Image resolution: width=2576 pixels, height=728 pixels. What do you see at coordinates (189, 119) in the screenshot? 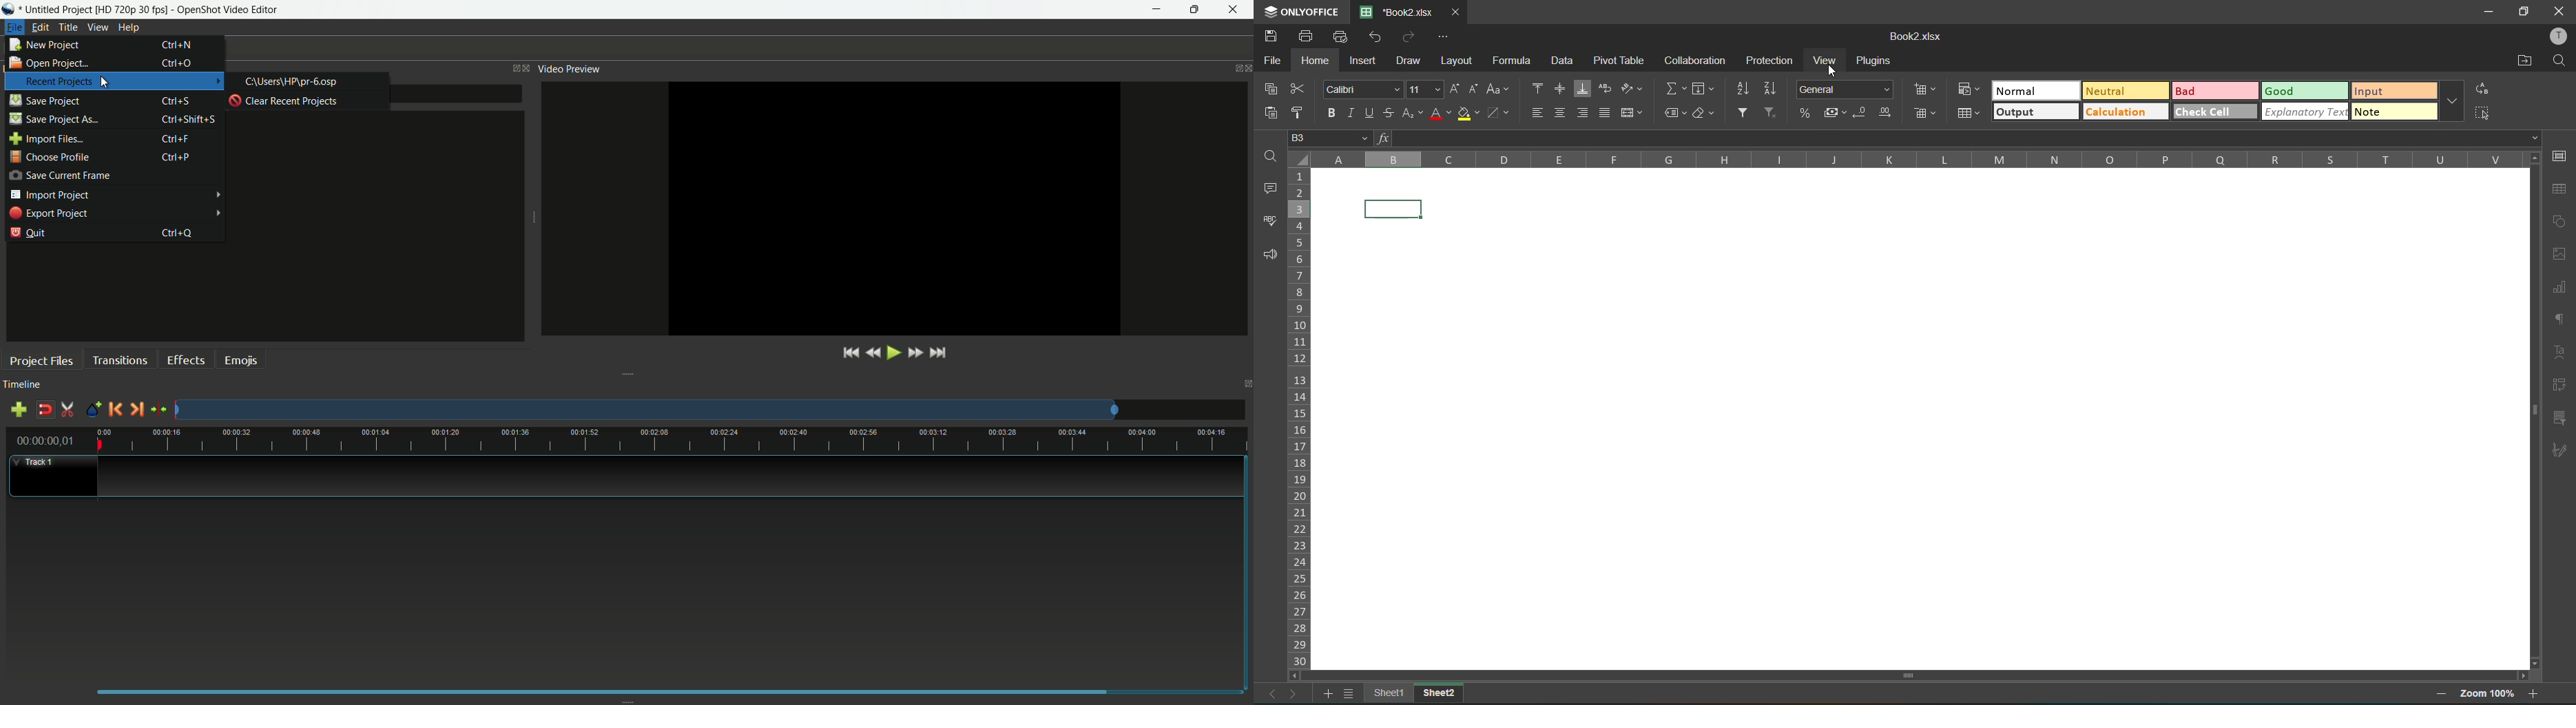
I see `keyboard shortcut` at bounding box center [189, 119].